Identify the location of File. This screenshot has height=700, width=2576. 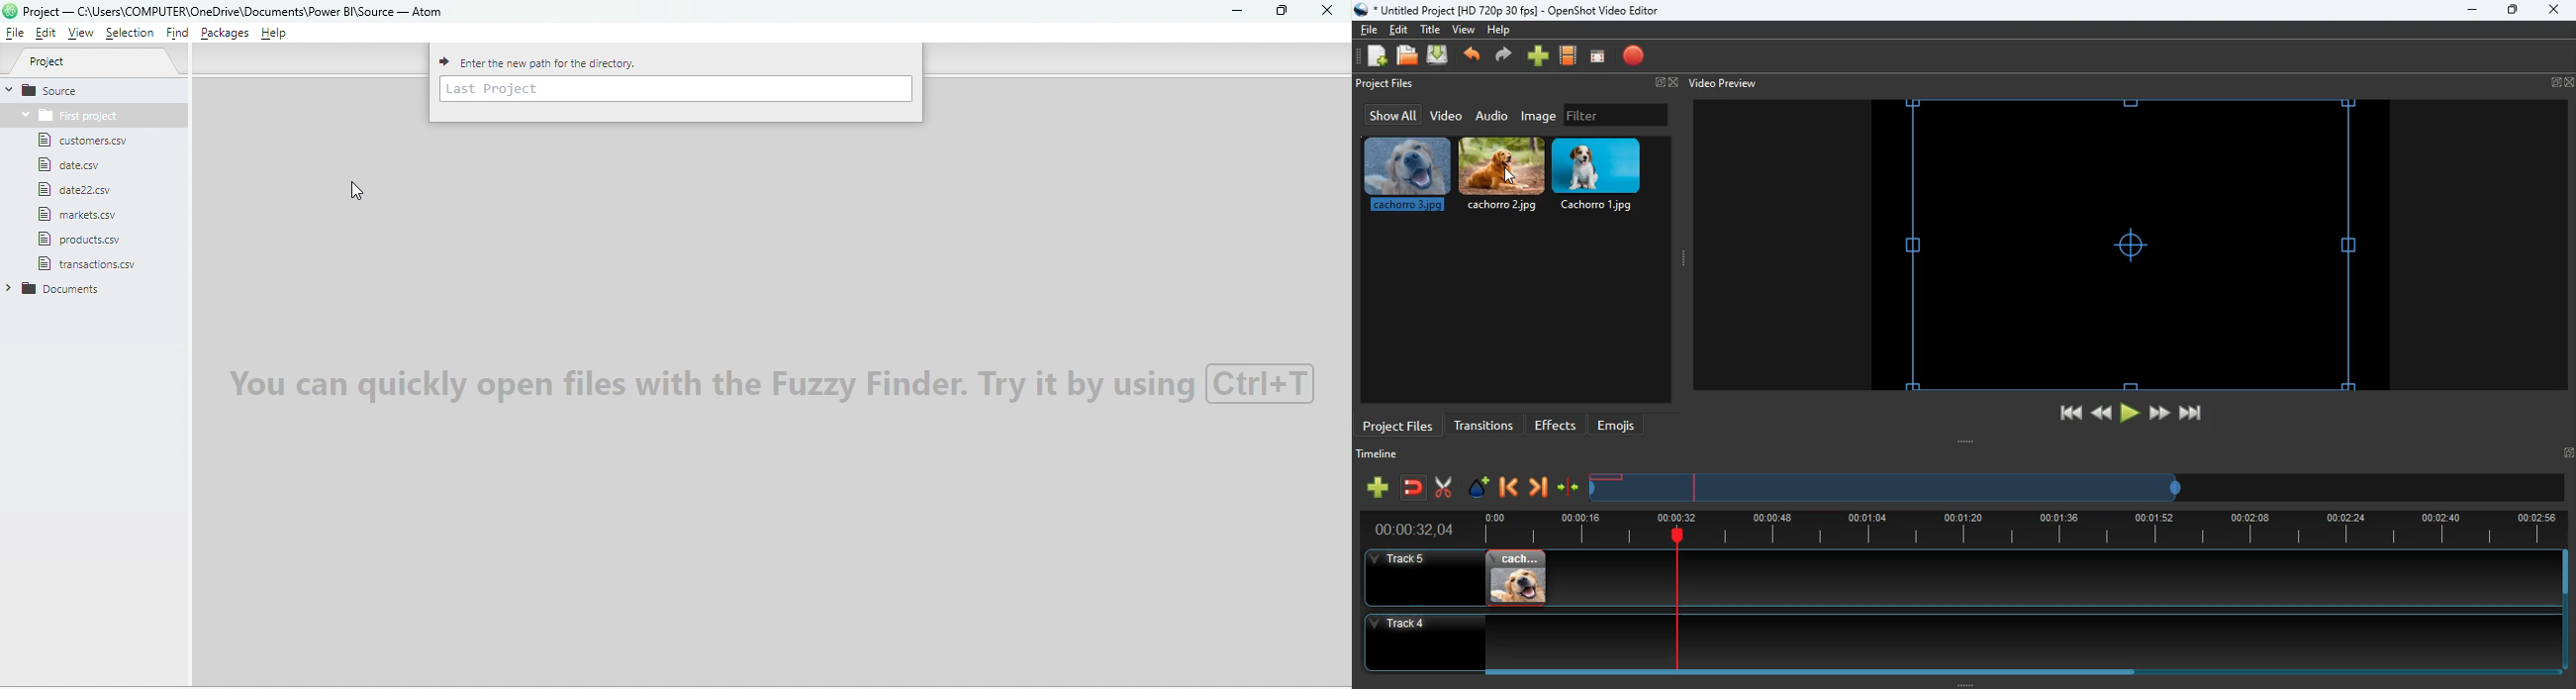
(89, 141).